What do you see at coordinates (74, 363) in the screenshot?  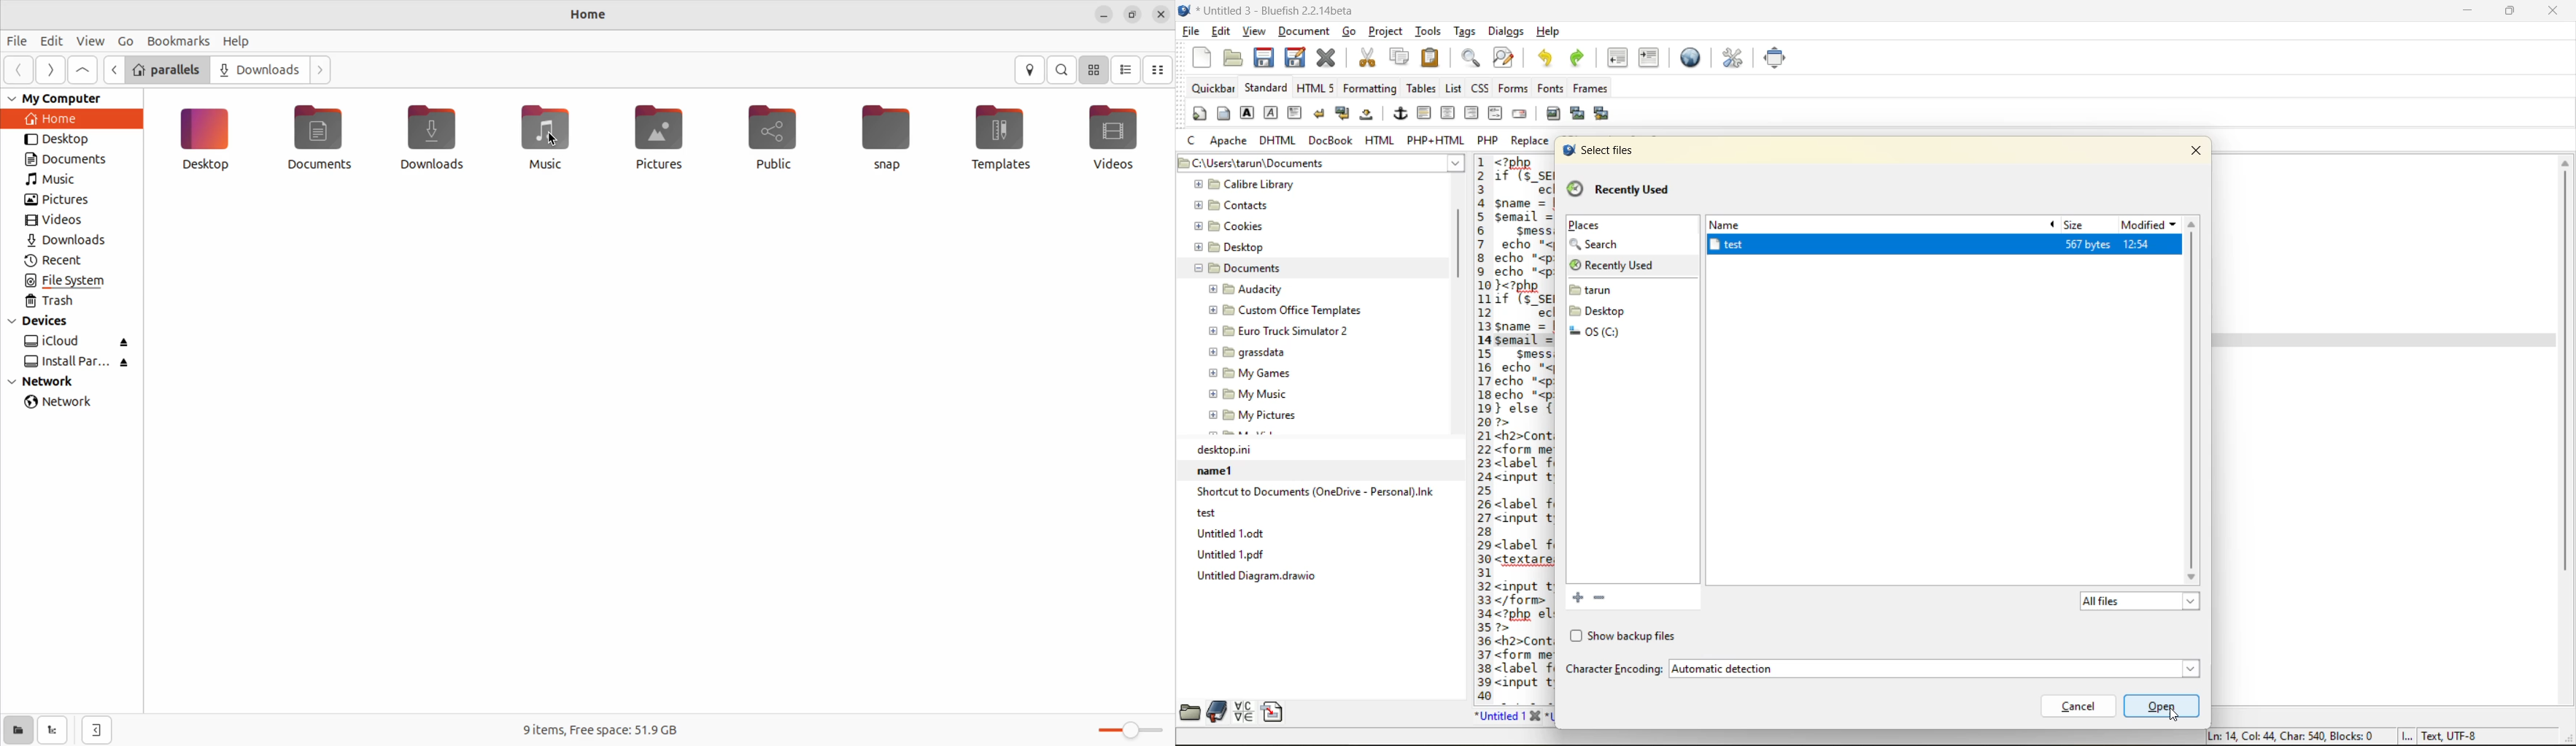 I see `install` at bounding box center [74, 363].